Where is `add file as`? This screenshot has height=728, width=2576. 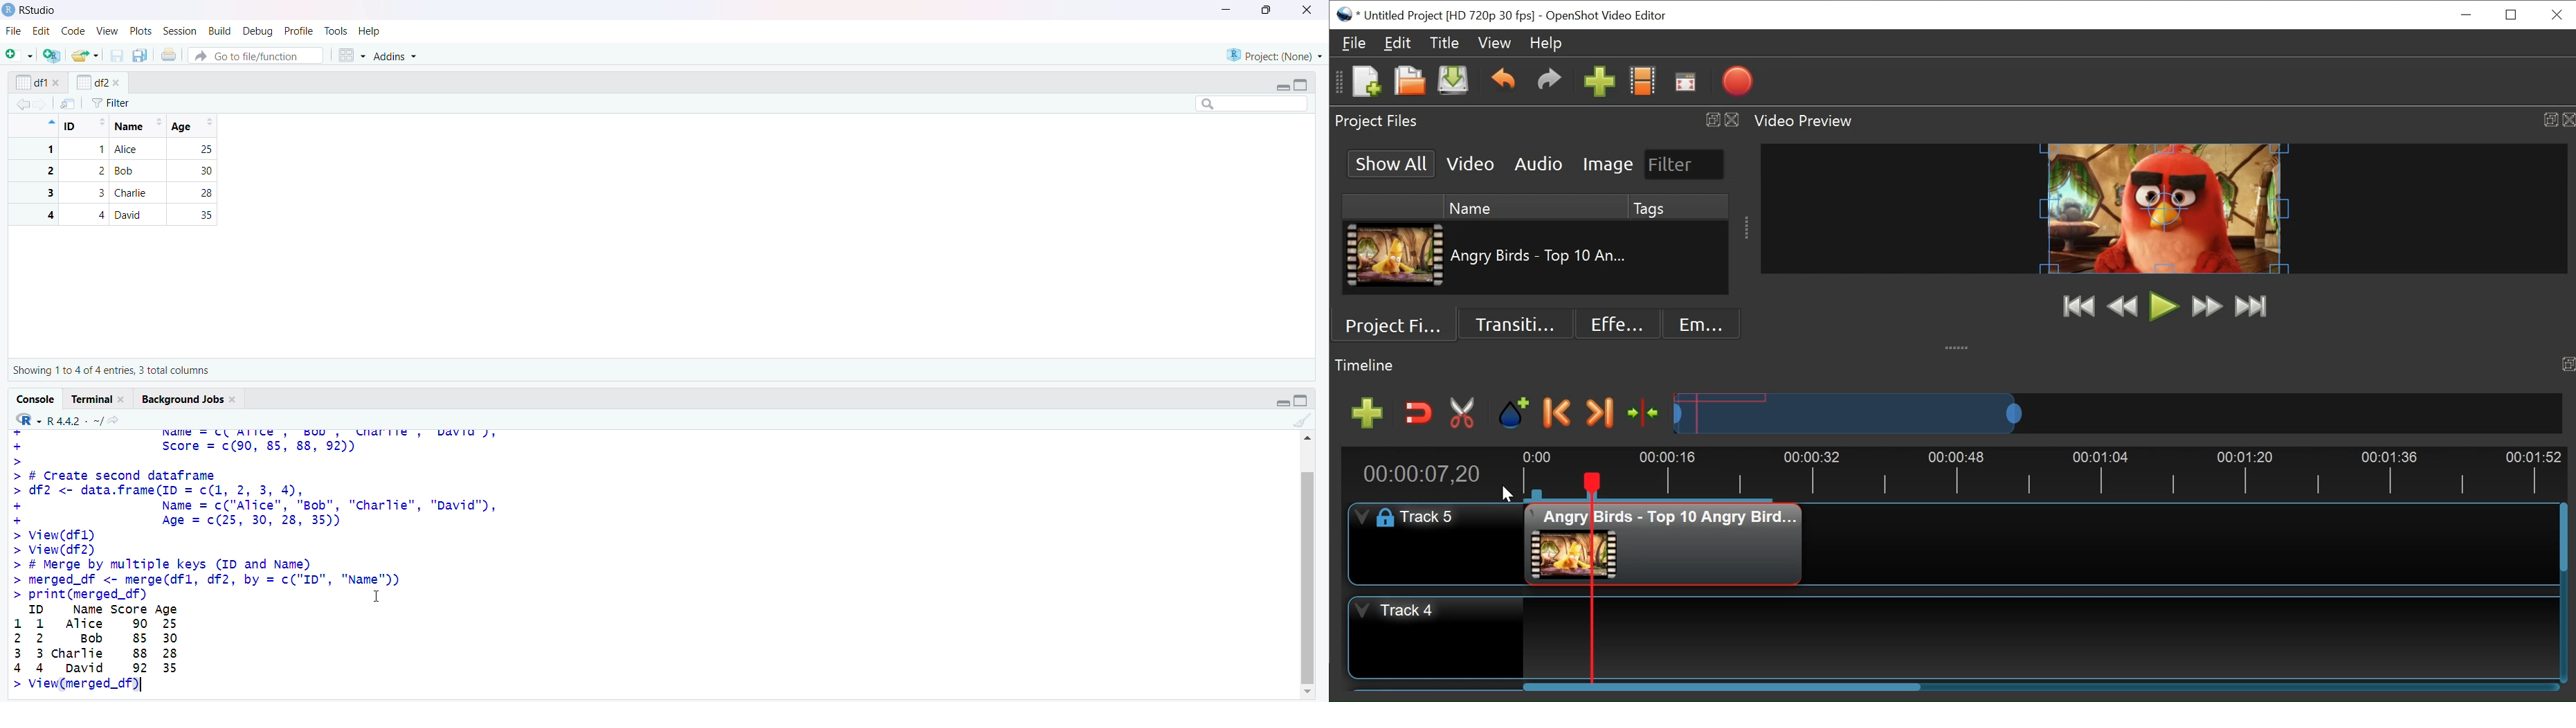 add file as is located at coordinates (22, 55).